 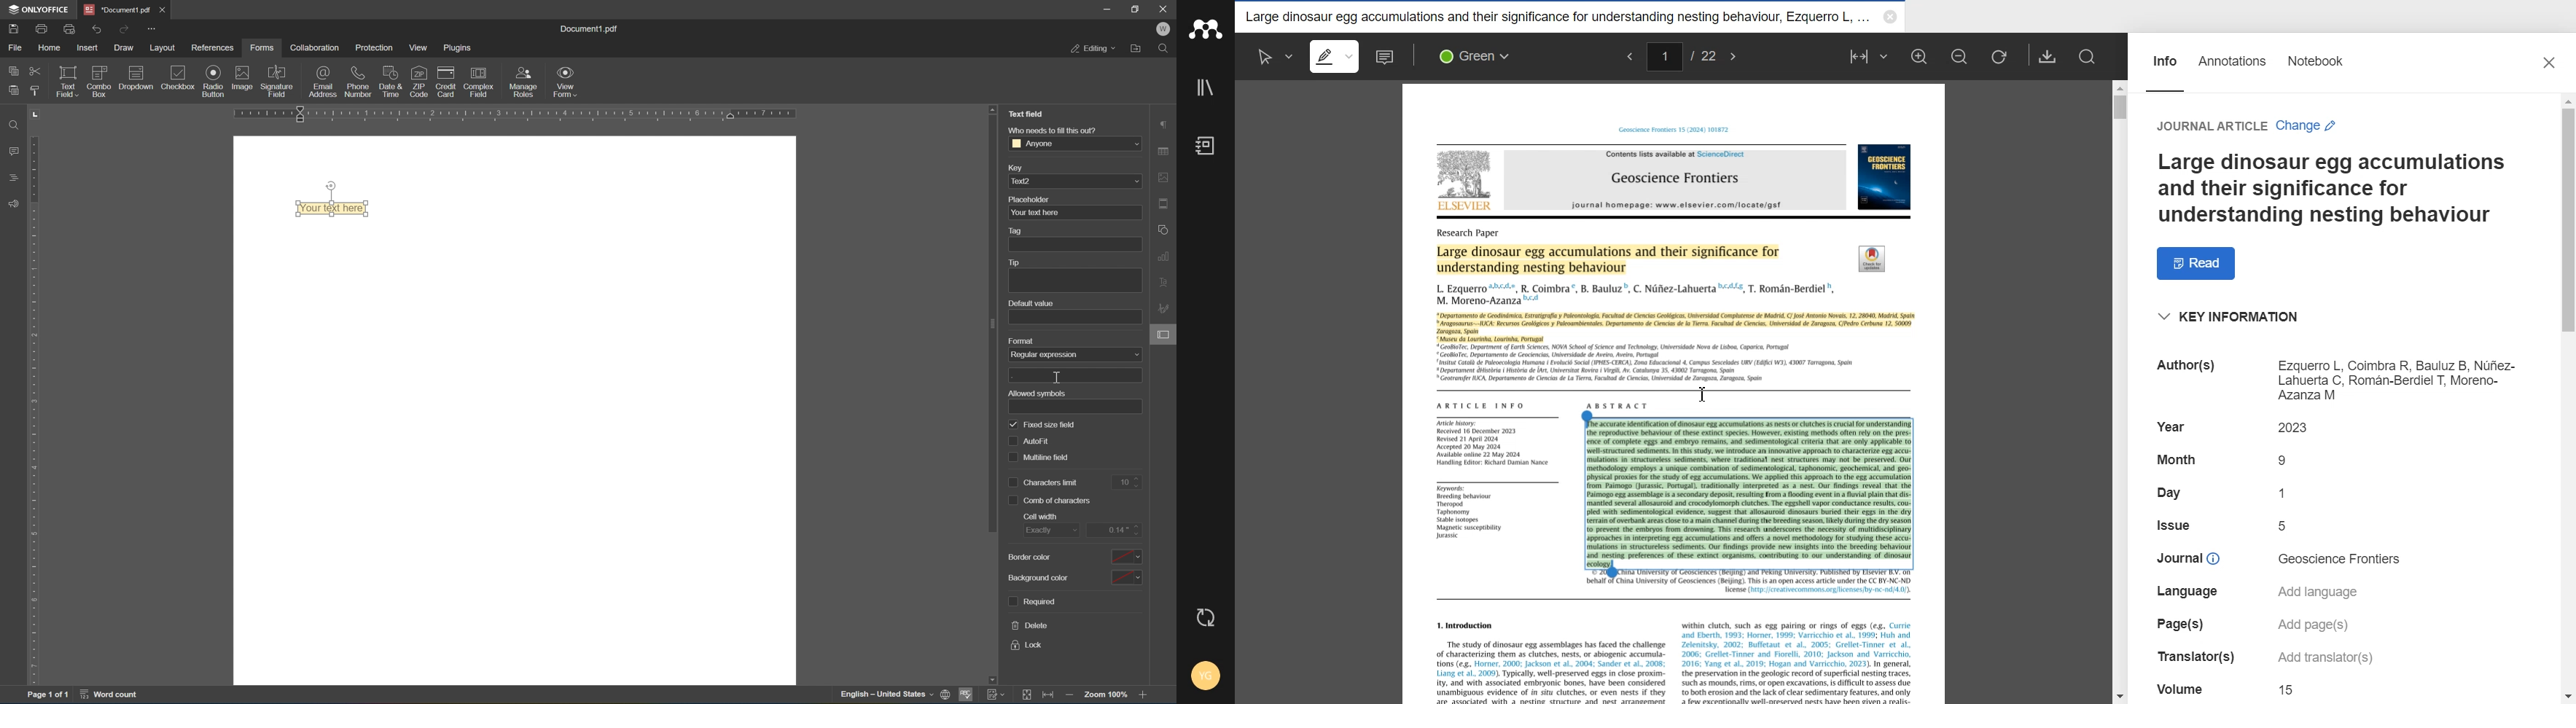 I want to click on text, so click(x=2298, y=427).